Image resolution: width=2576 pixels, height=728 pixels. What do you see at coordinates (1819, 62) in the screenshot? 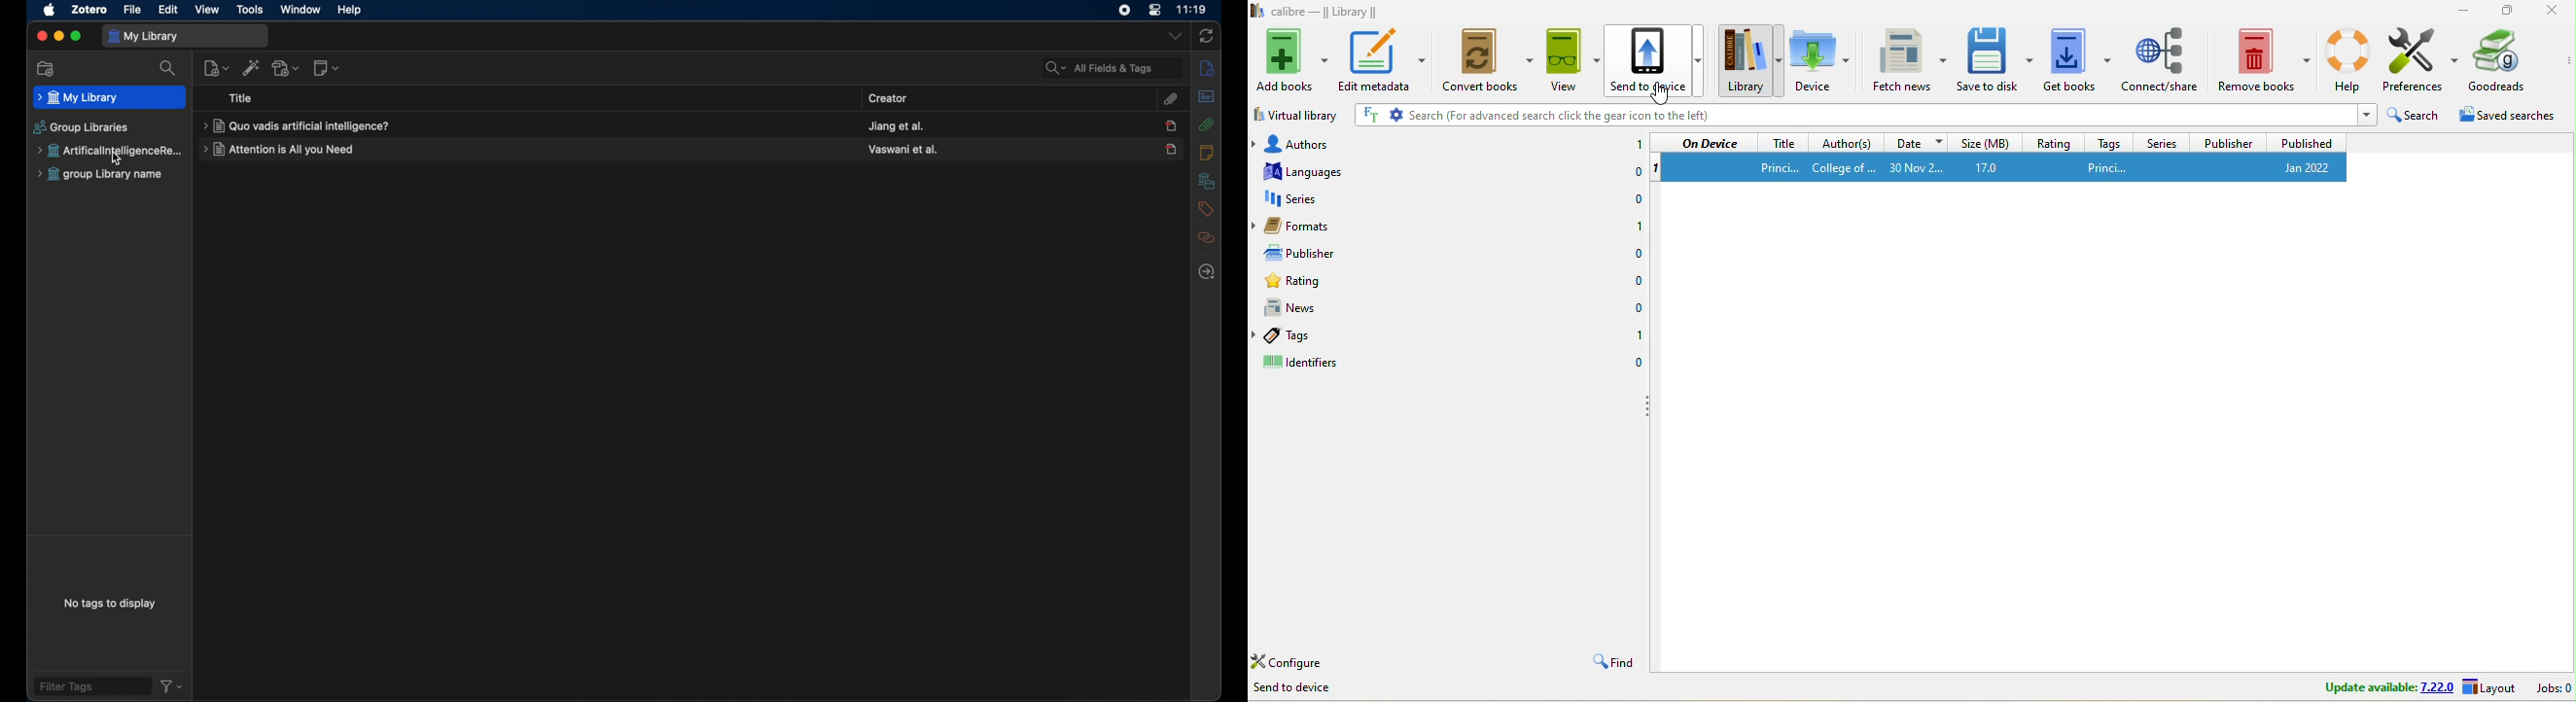
I see `device` at bounding box center [1819, 62].